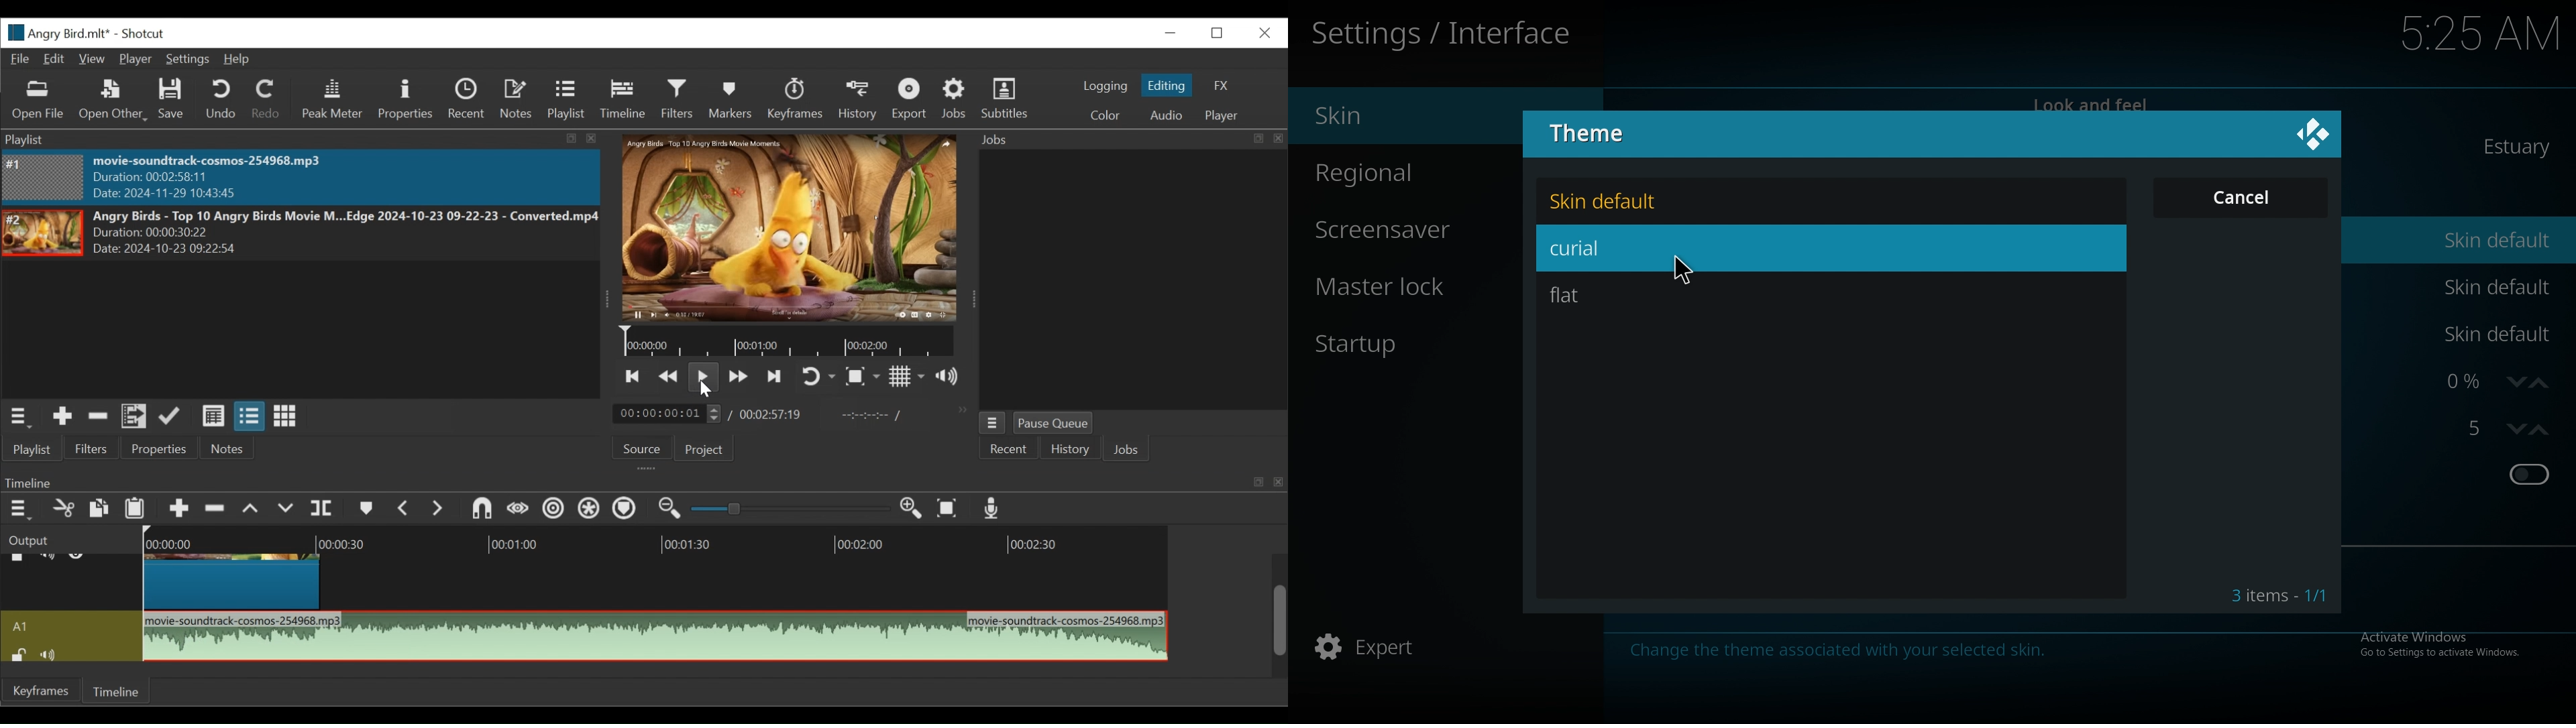 This screenshot has height=728, width=2576. Describe the element at coordinates (101, 509) in the screenshot. I see `Copy` at that location.